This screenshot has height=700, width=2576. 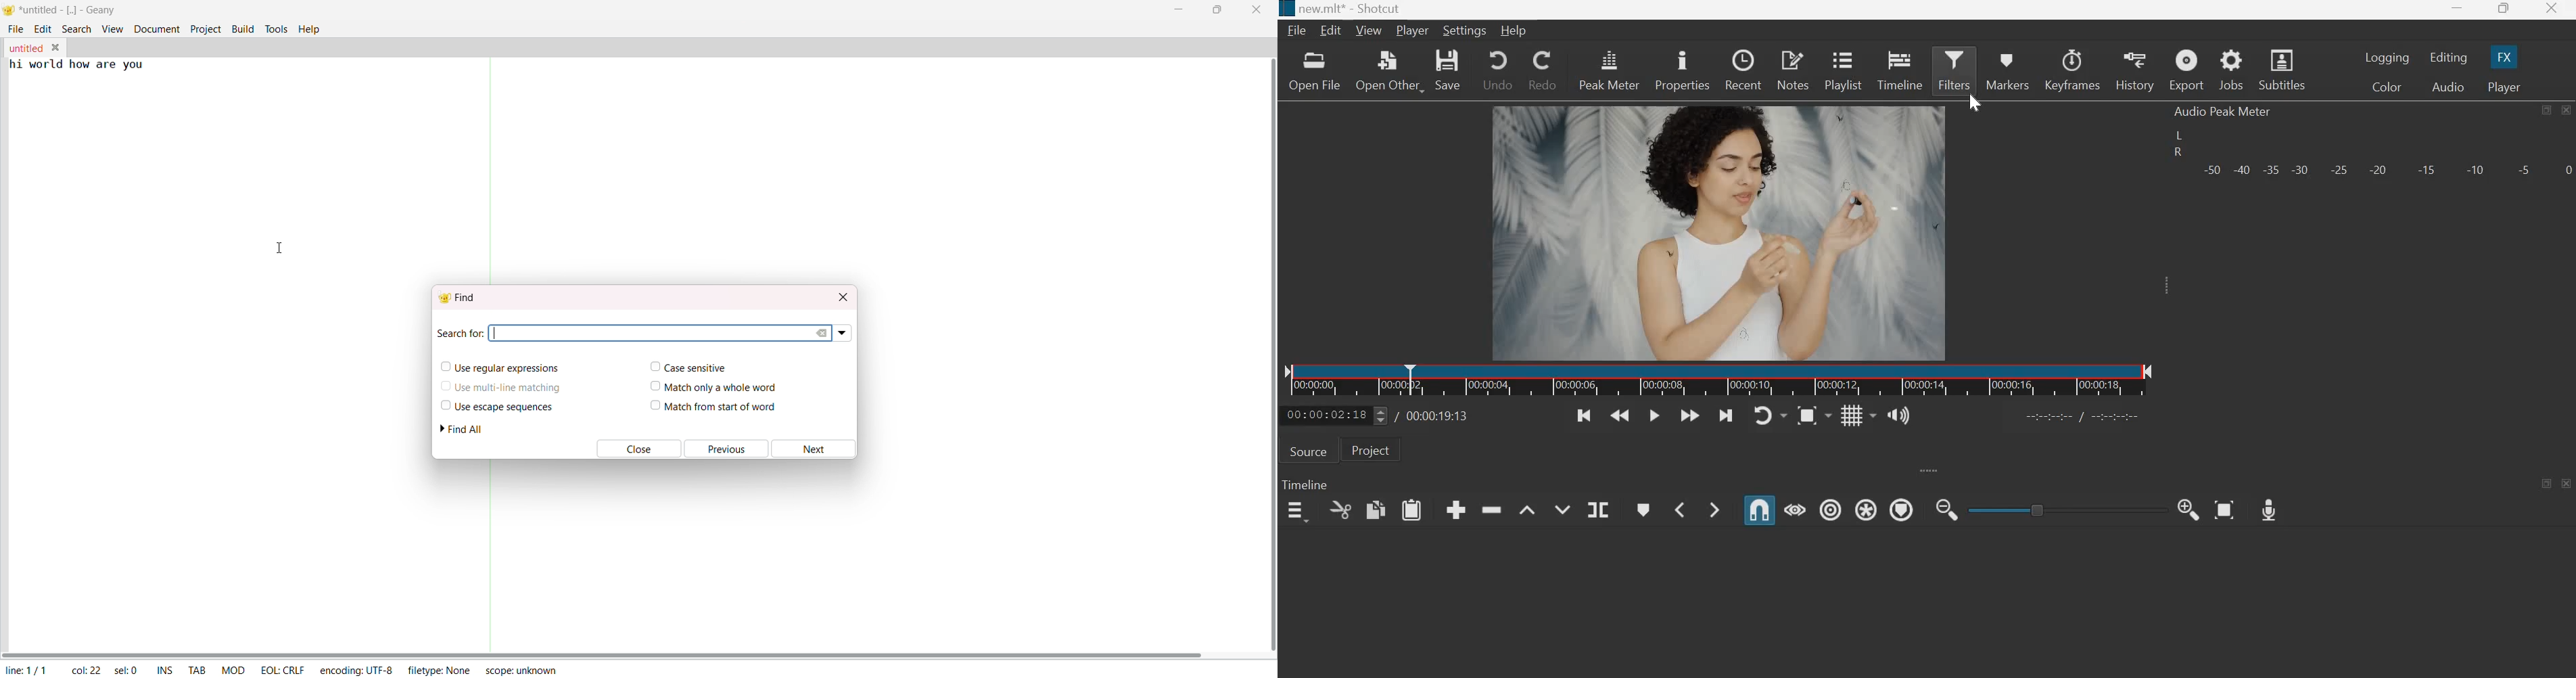 I want to click on in point, so click(x=2085, y=418).